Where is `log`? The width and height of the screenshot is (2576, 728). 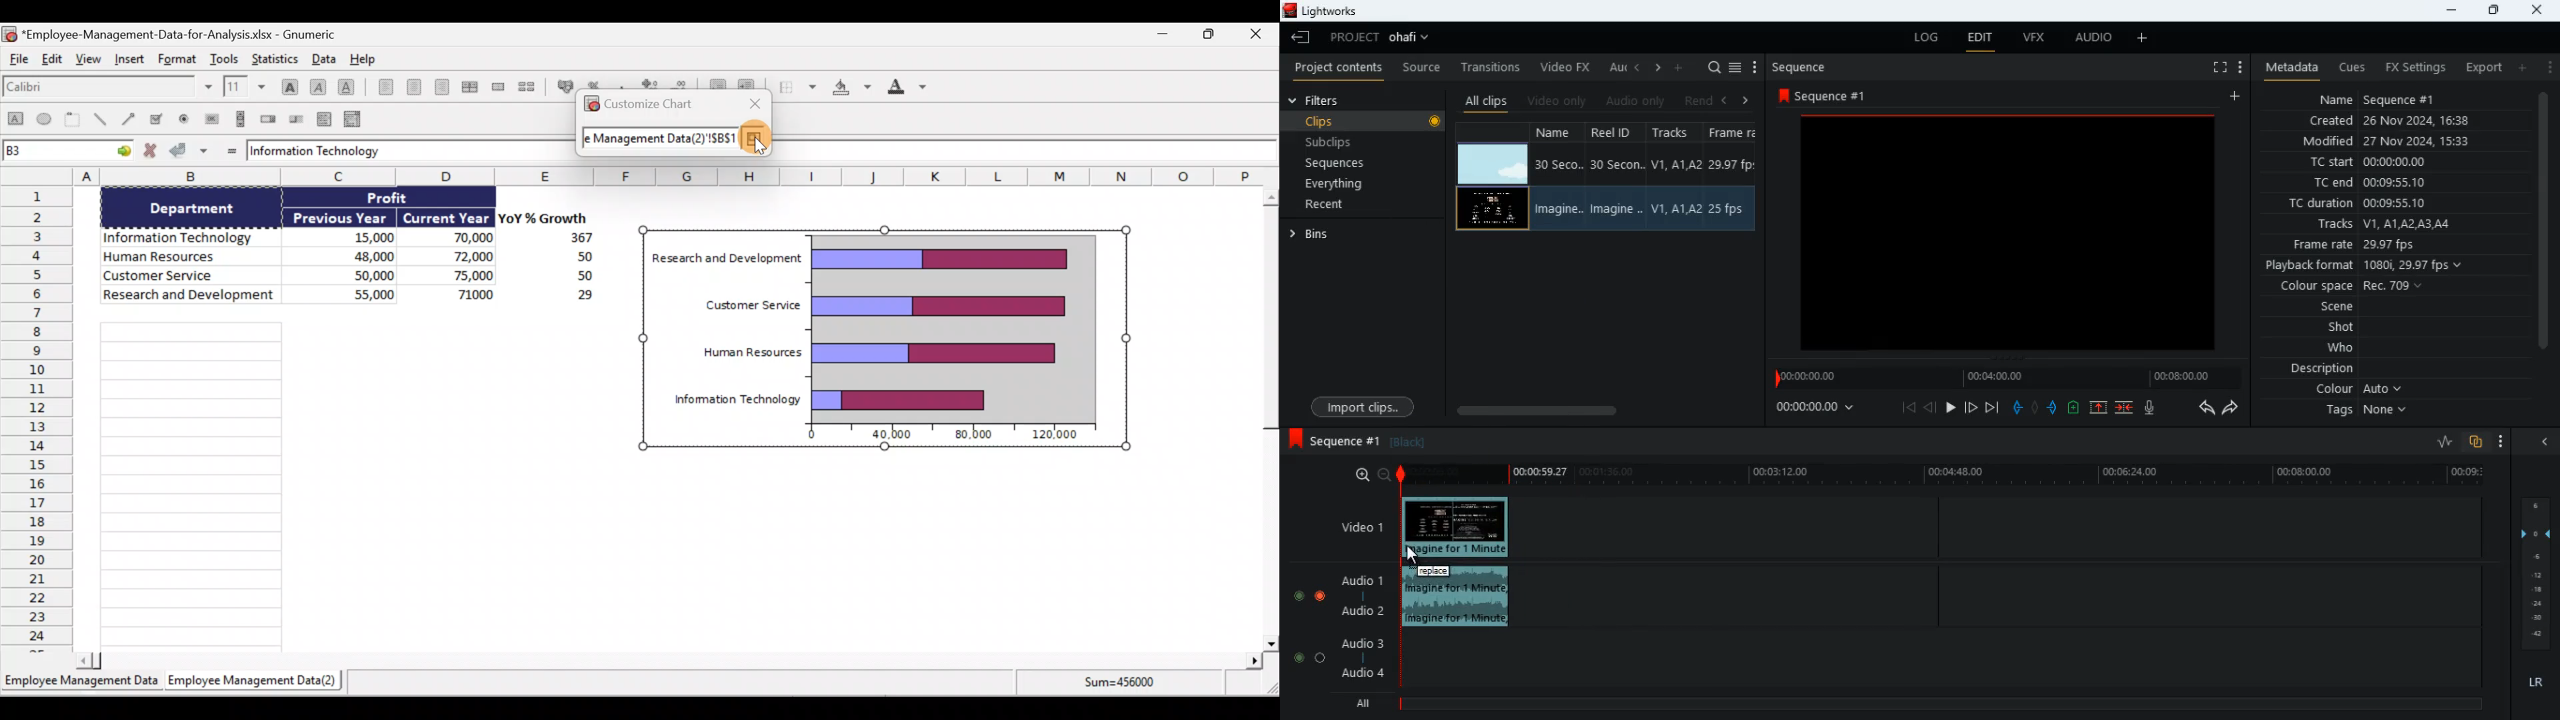 log is located at coordinates (1930, 38).